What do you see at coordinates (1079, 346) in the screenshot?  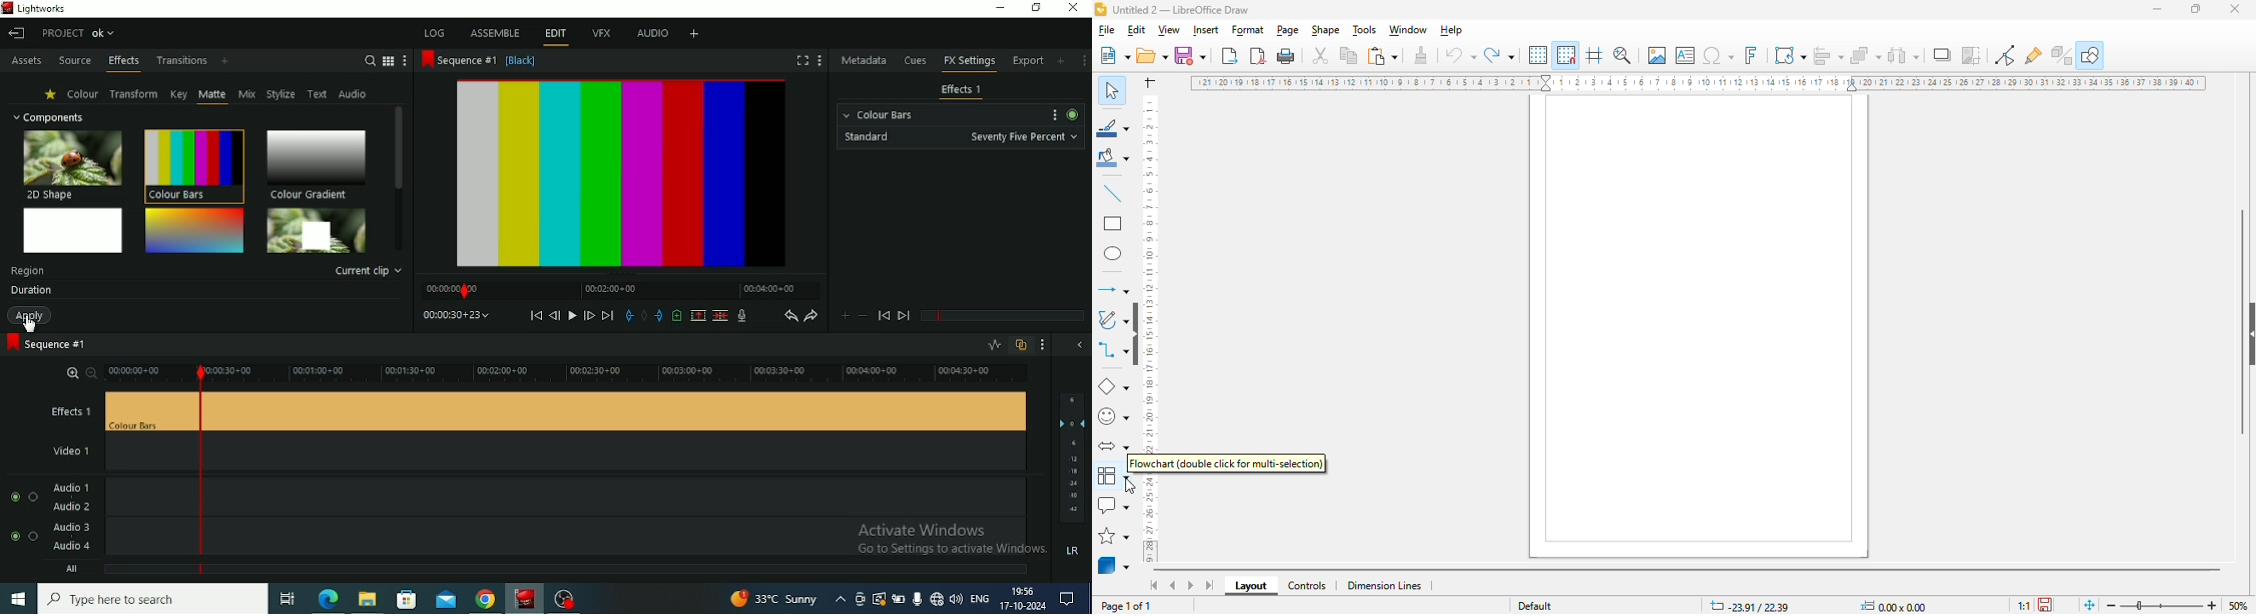 I see `Show/hide the full audio mix` at bounding box center [1079, 346].